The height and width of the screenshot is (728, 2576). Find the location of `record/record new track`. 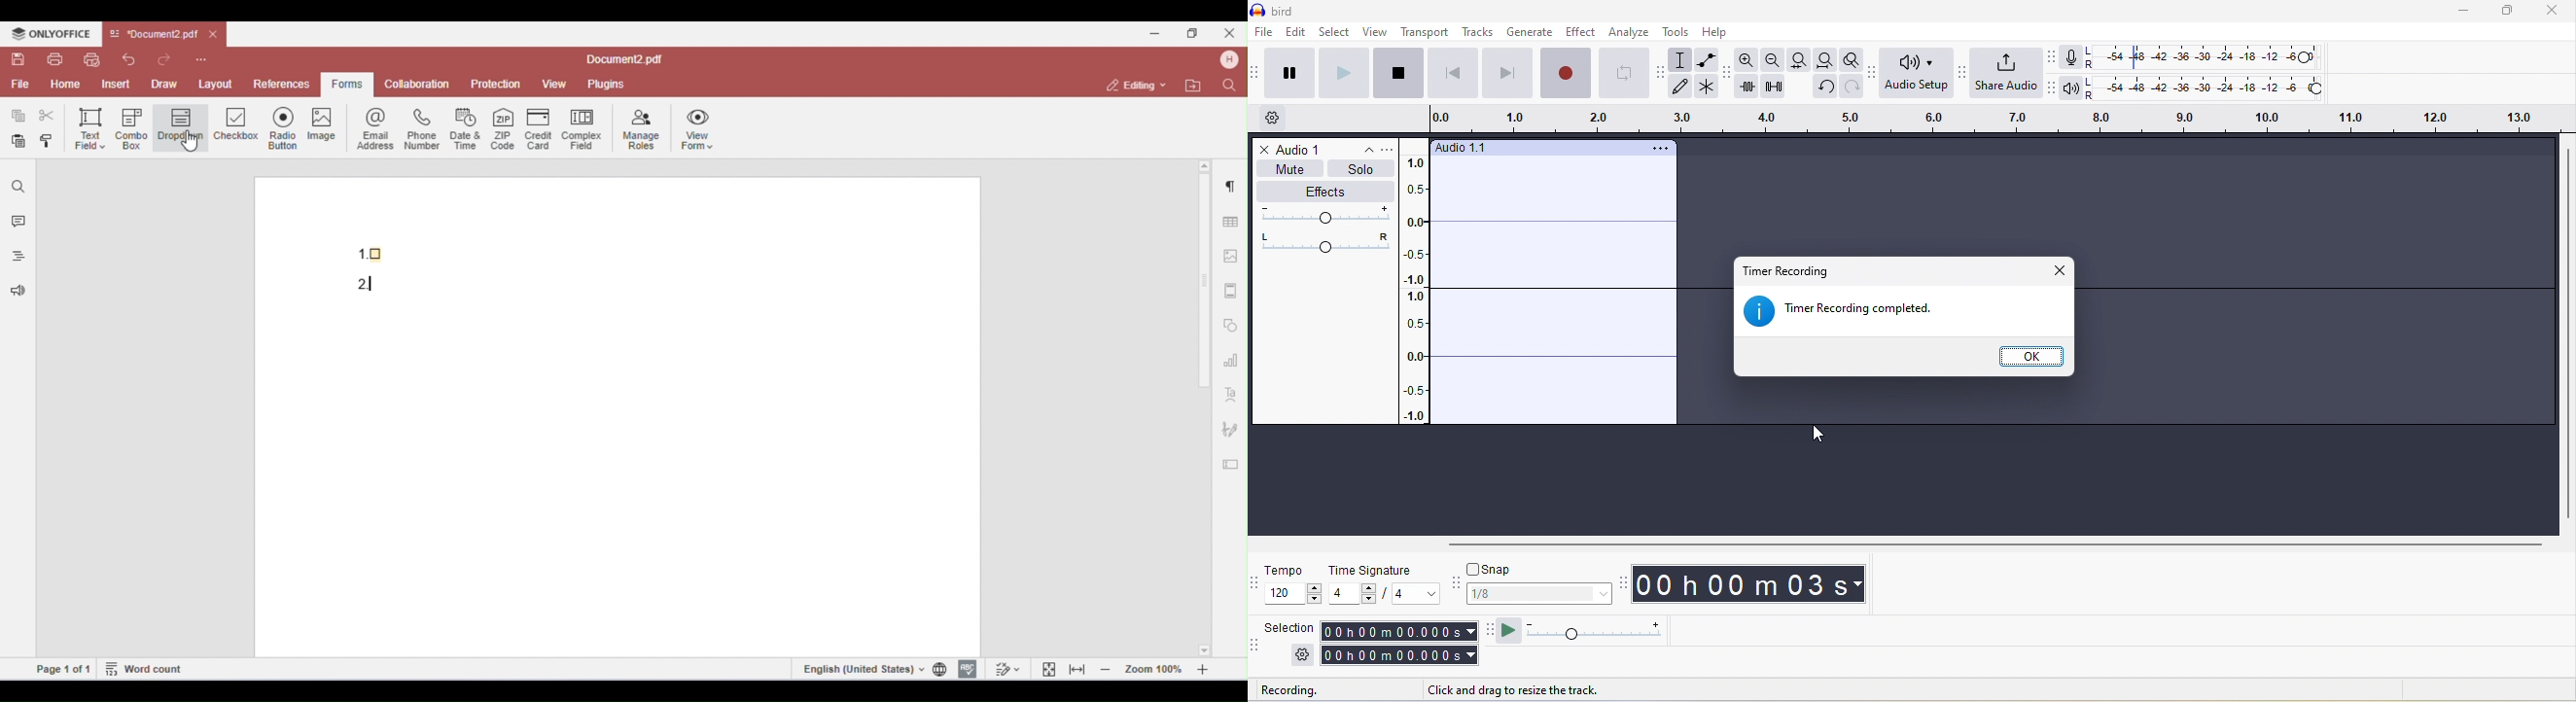

record/record new track is located at coordinates (1564, 73).